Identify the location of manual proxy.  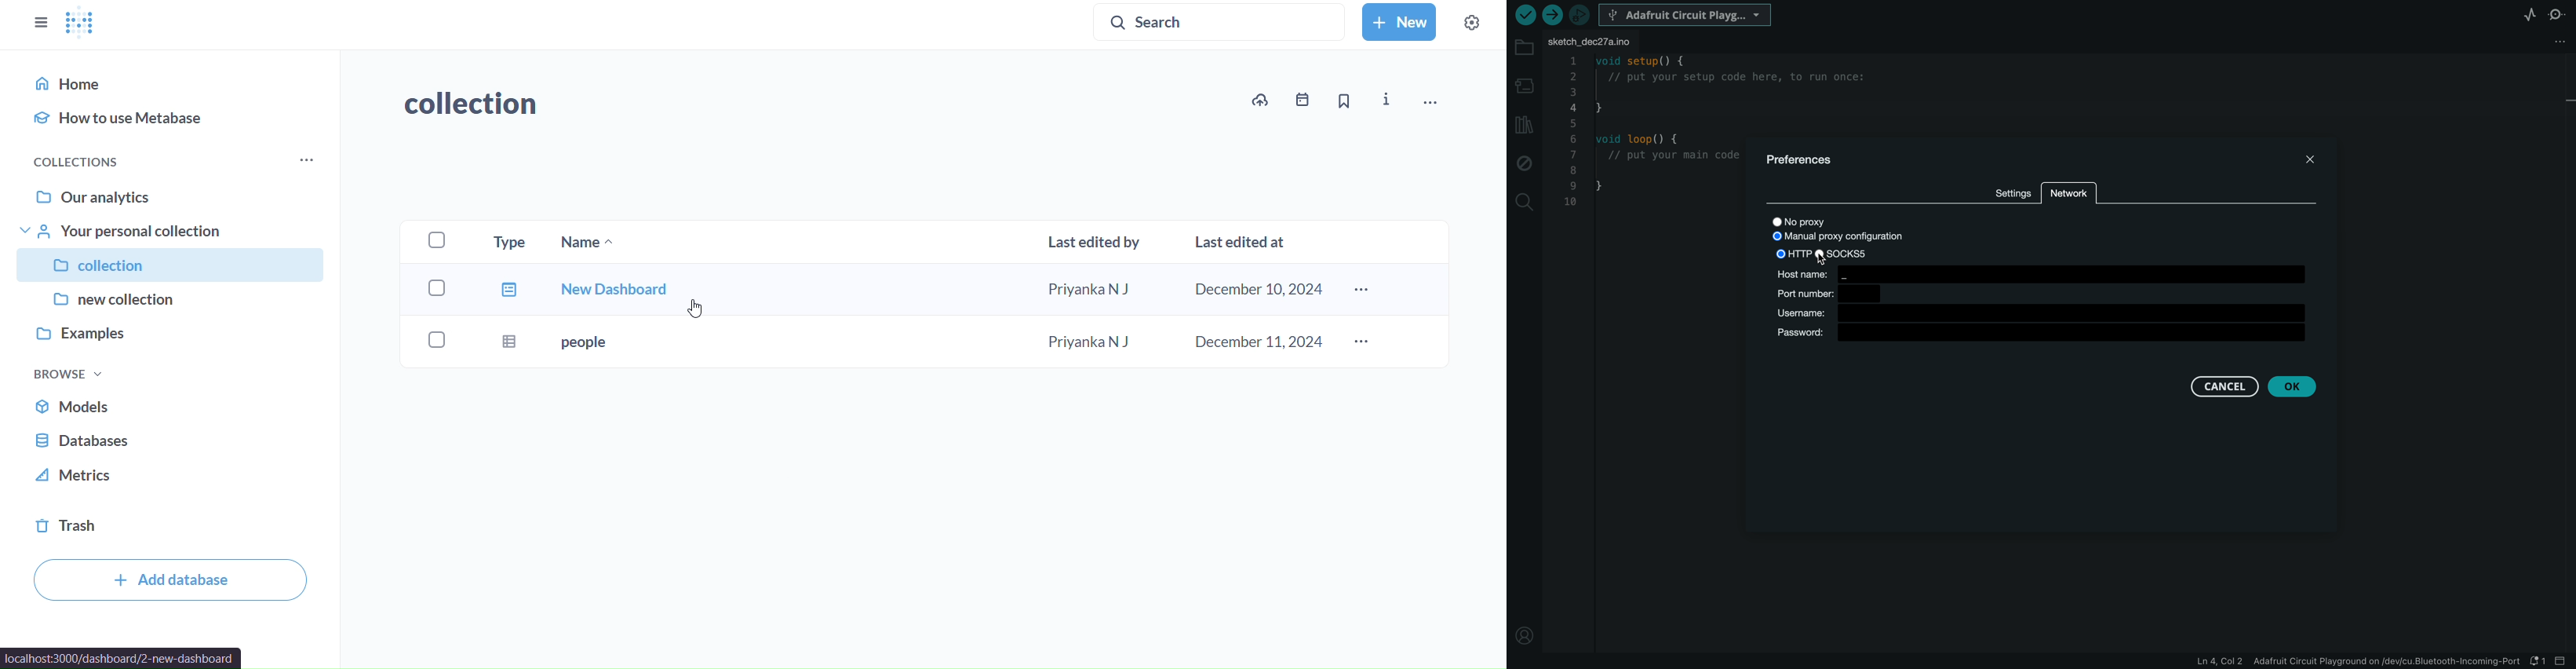
(1840, 237).